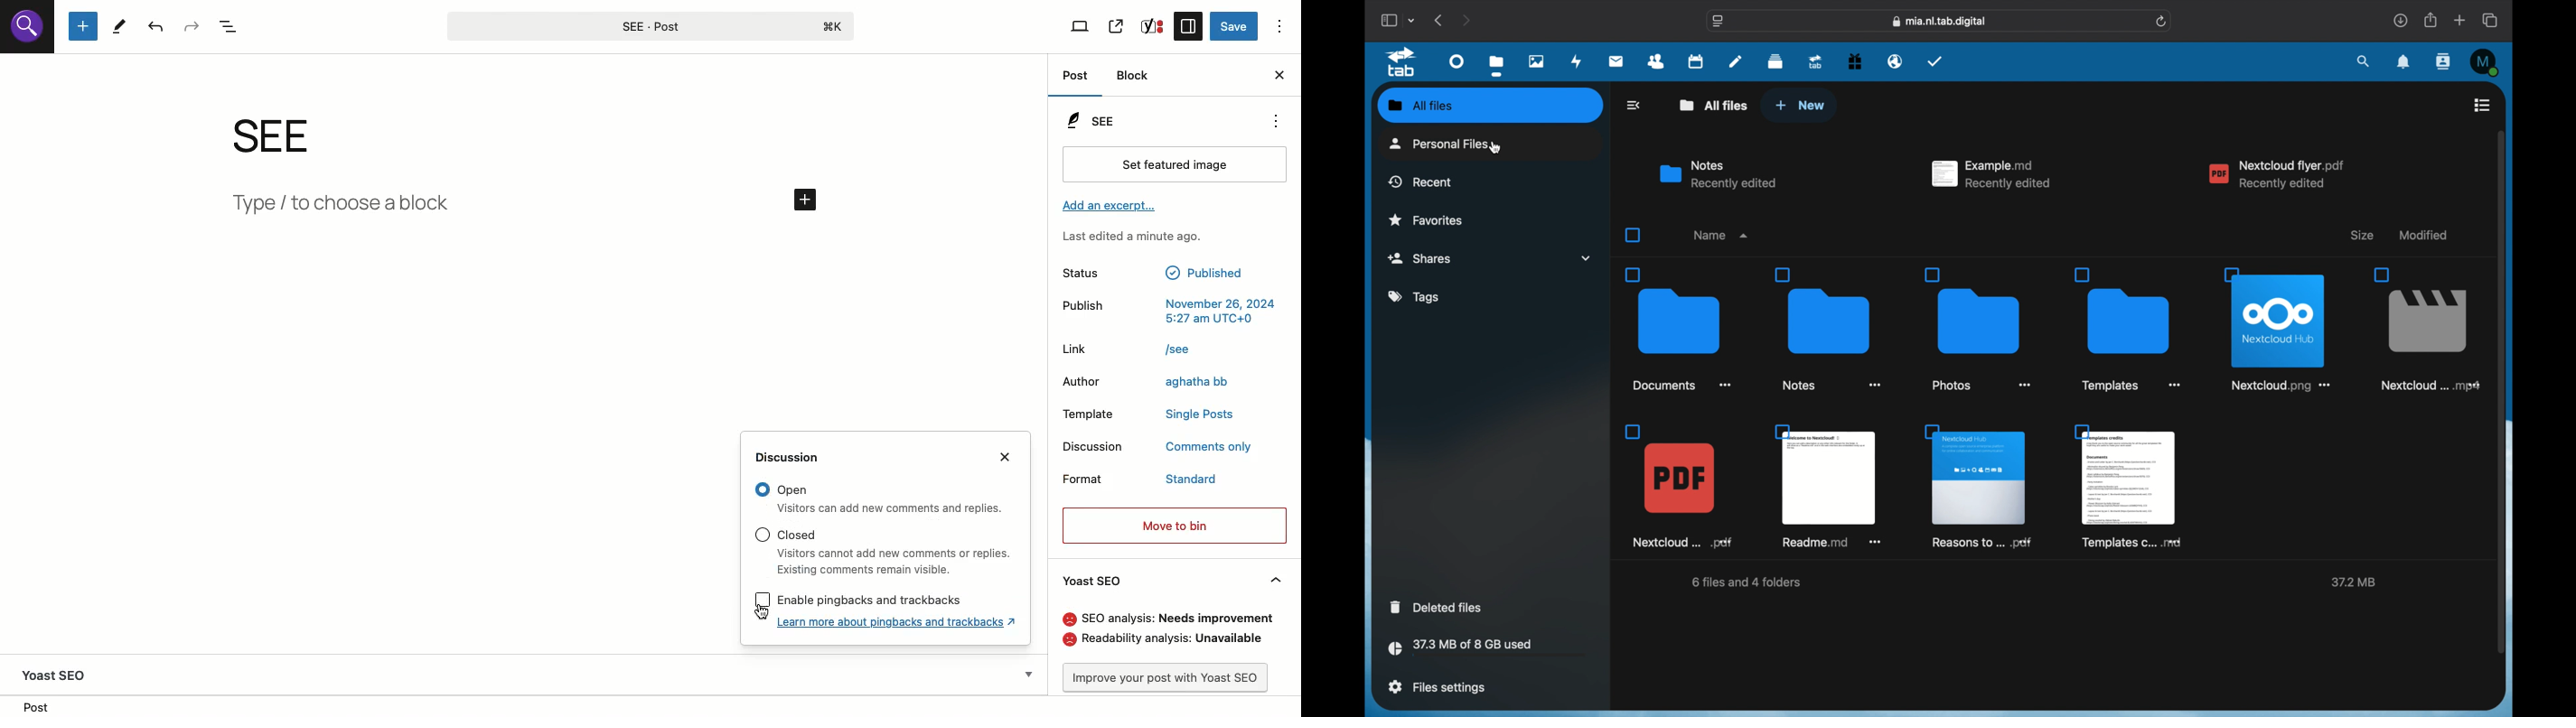  What do you see at coordinates (1169, 641) in the screenshot?
I see `Readability analysis: unavailable` at bounding box center [1169, 641].